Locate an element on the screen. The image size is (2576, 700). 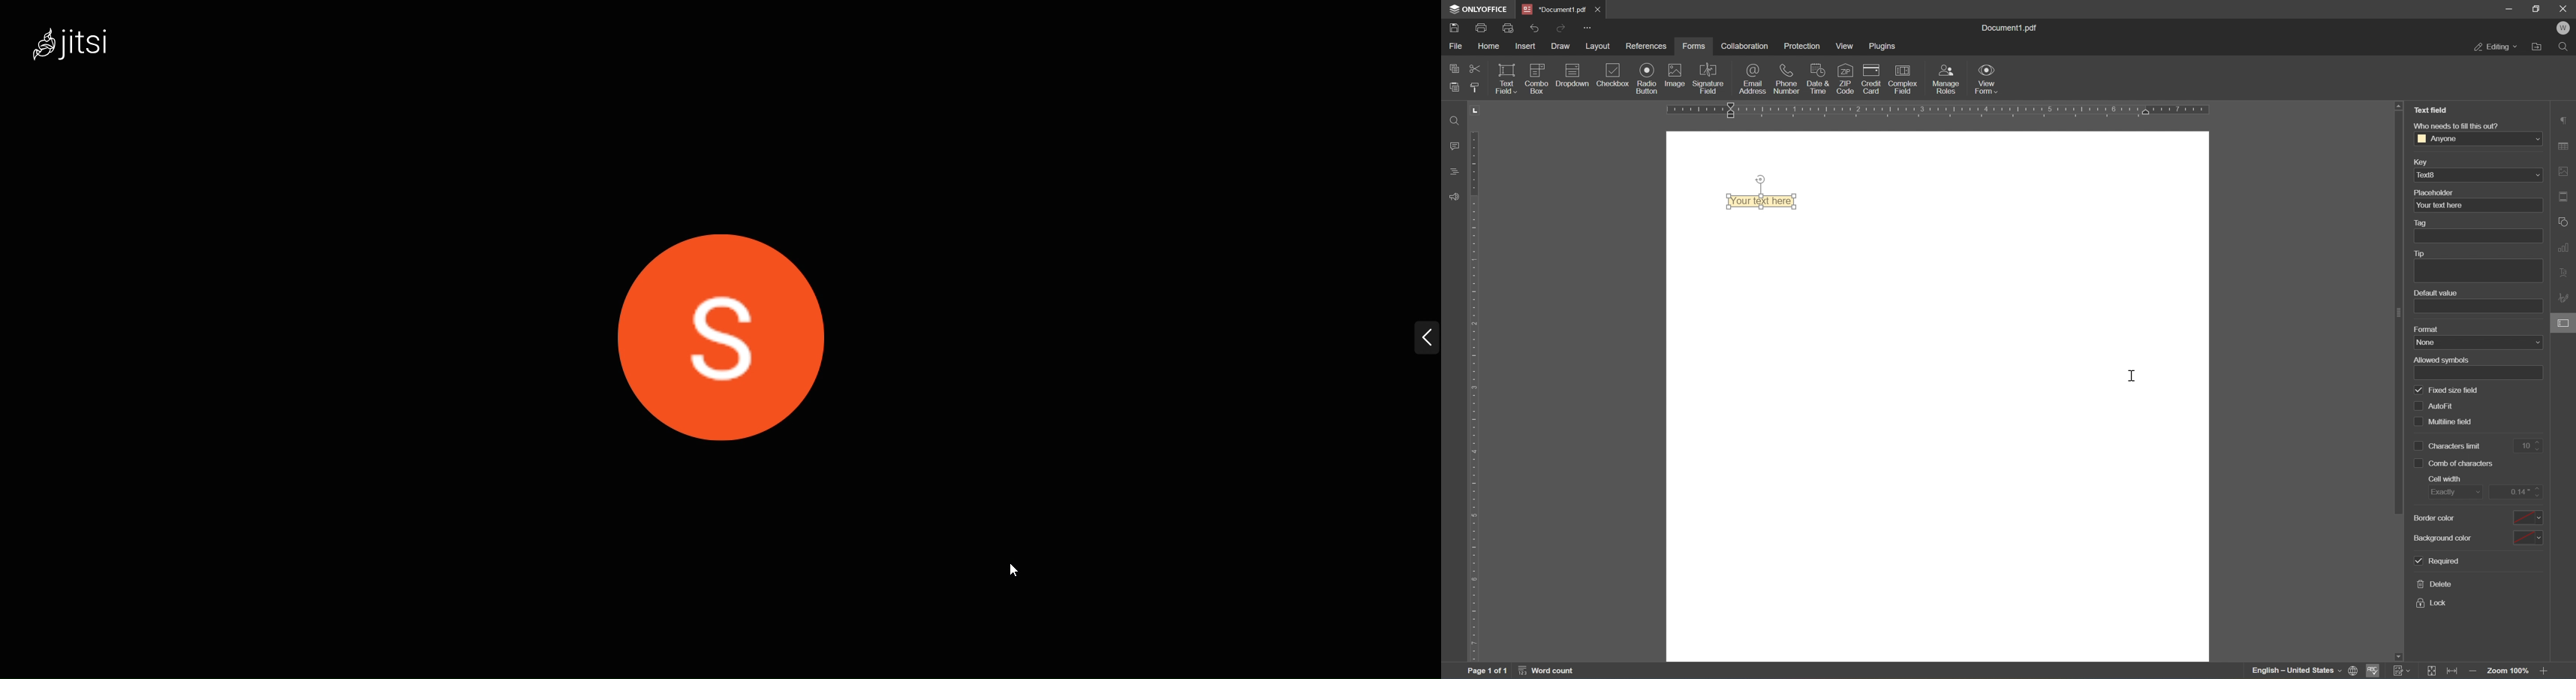
none is located at coordinates (2477, 343).